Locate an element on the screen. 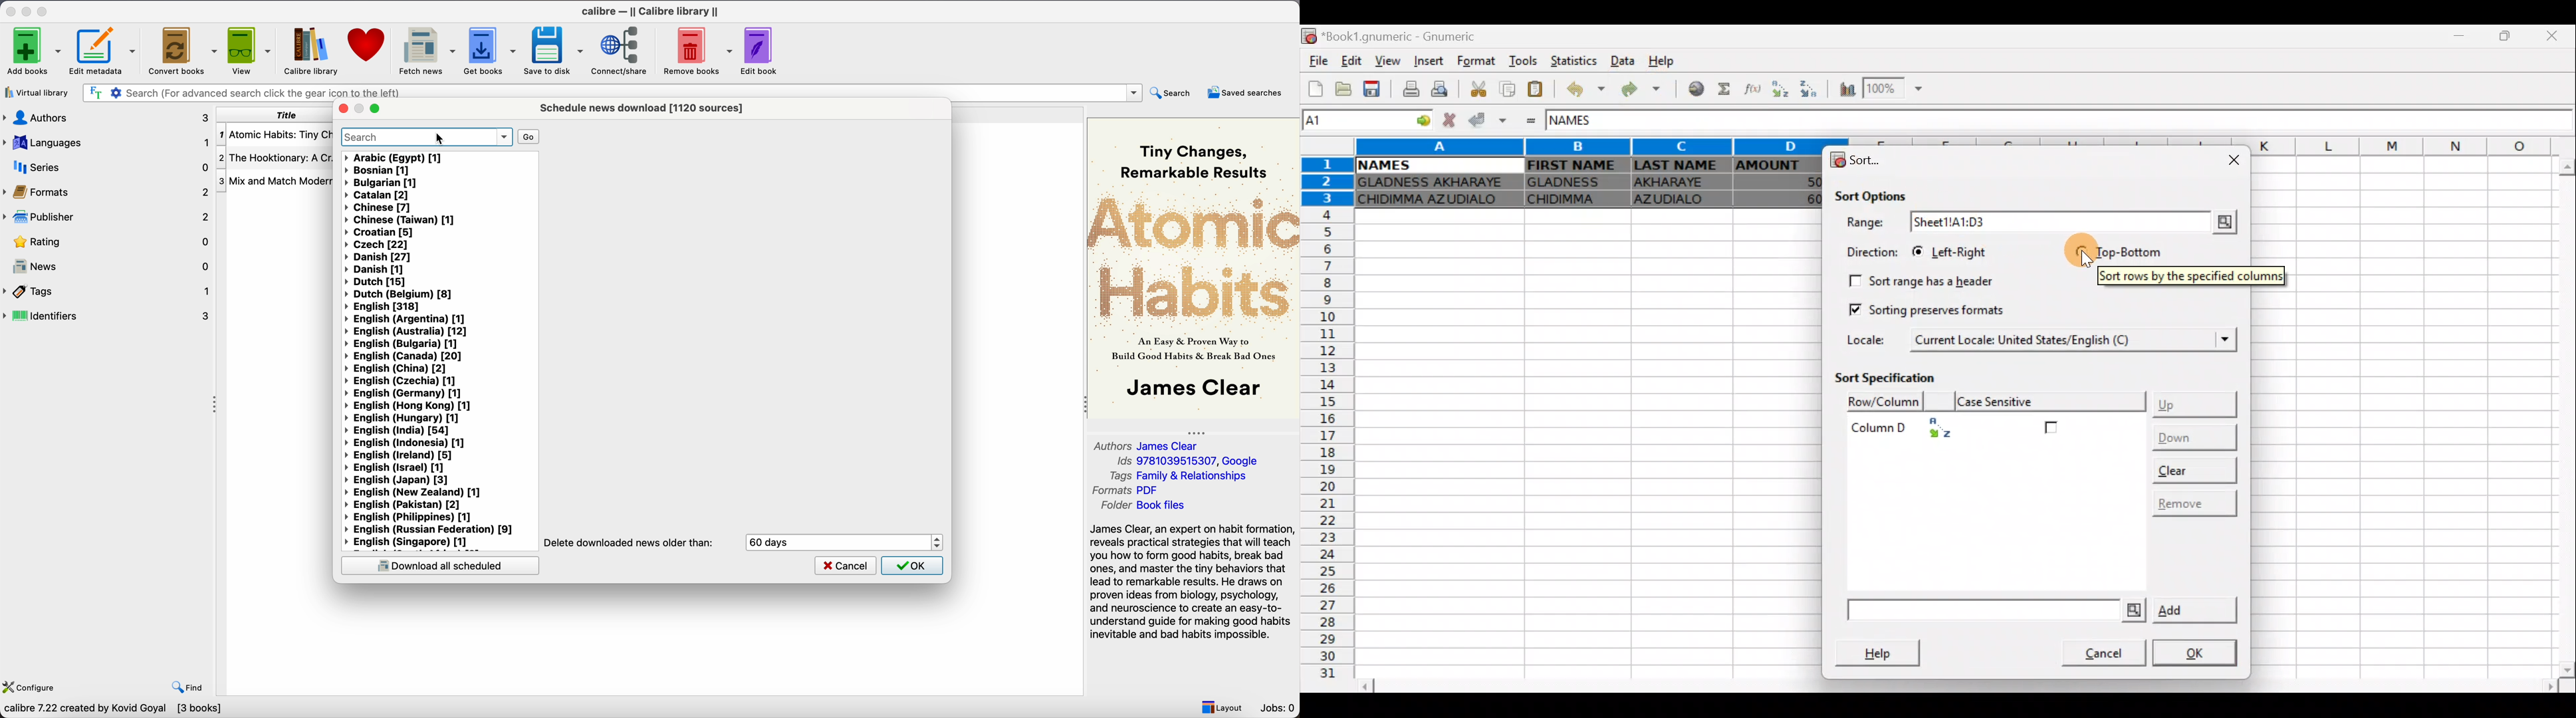 This screenshot has height=728, width=2576. Calibre - || Calibre library || is located at coordinates (652, 11).